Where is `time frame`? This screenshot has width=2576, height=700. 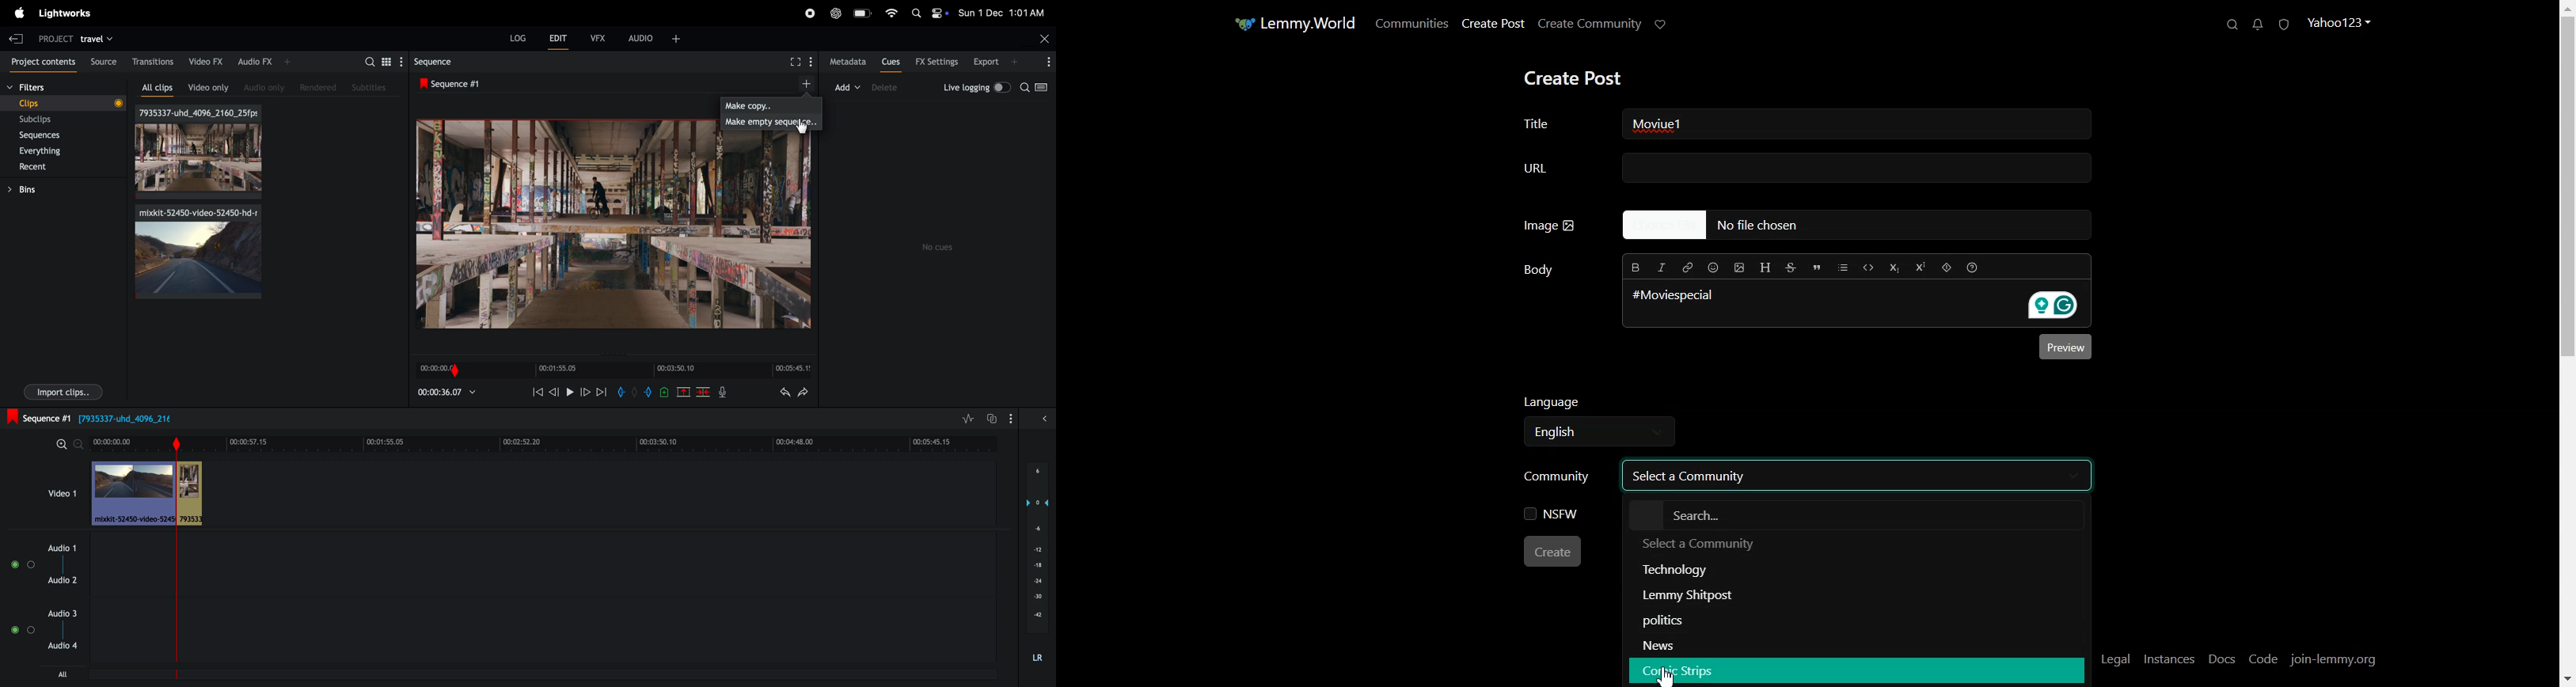
time frame is located at coordinates (616, 370).